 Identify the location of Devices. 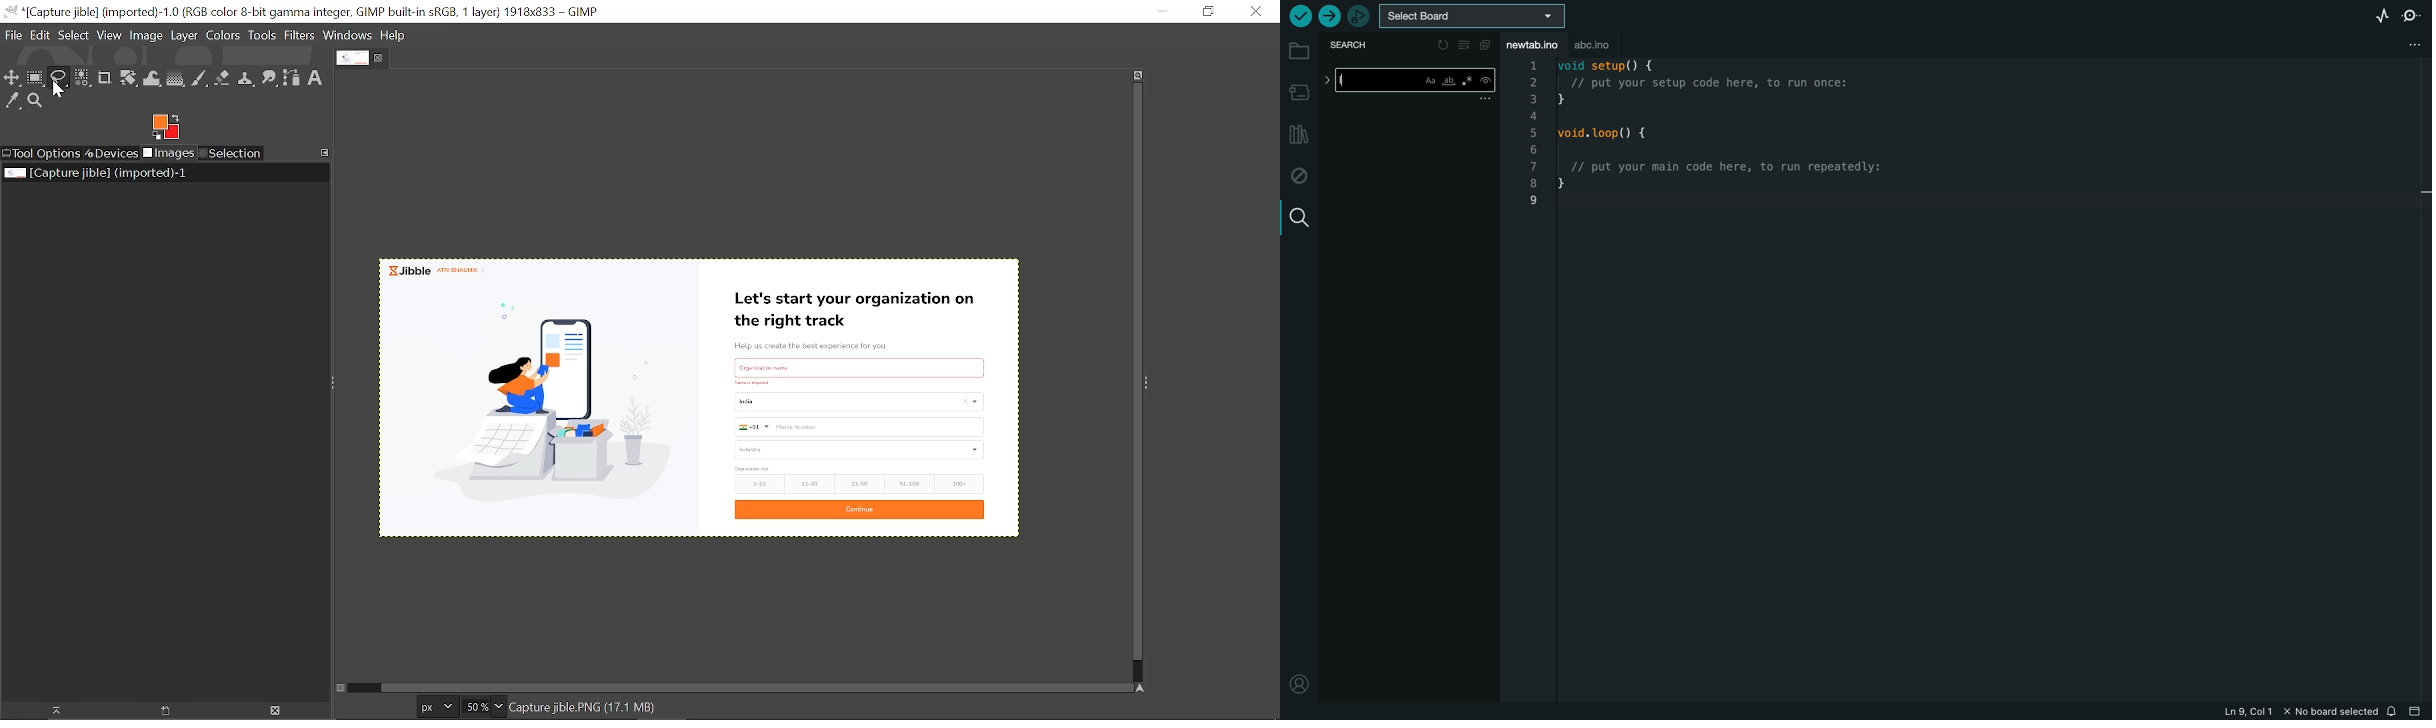
(112, 152).